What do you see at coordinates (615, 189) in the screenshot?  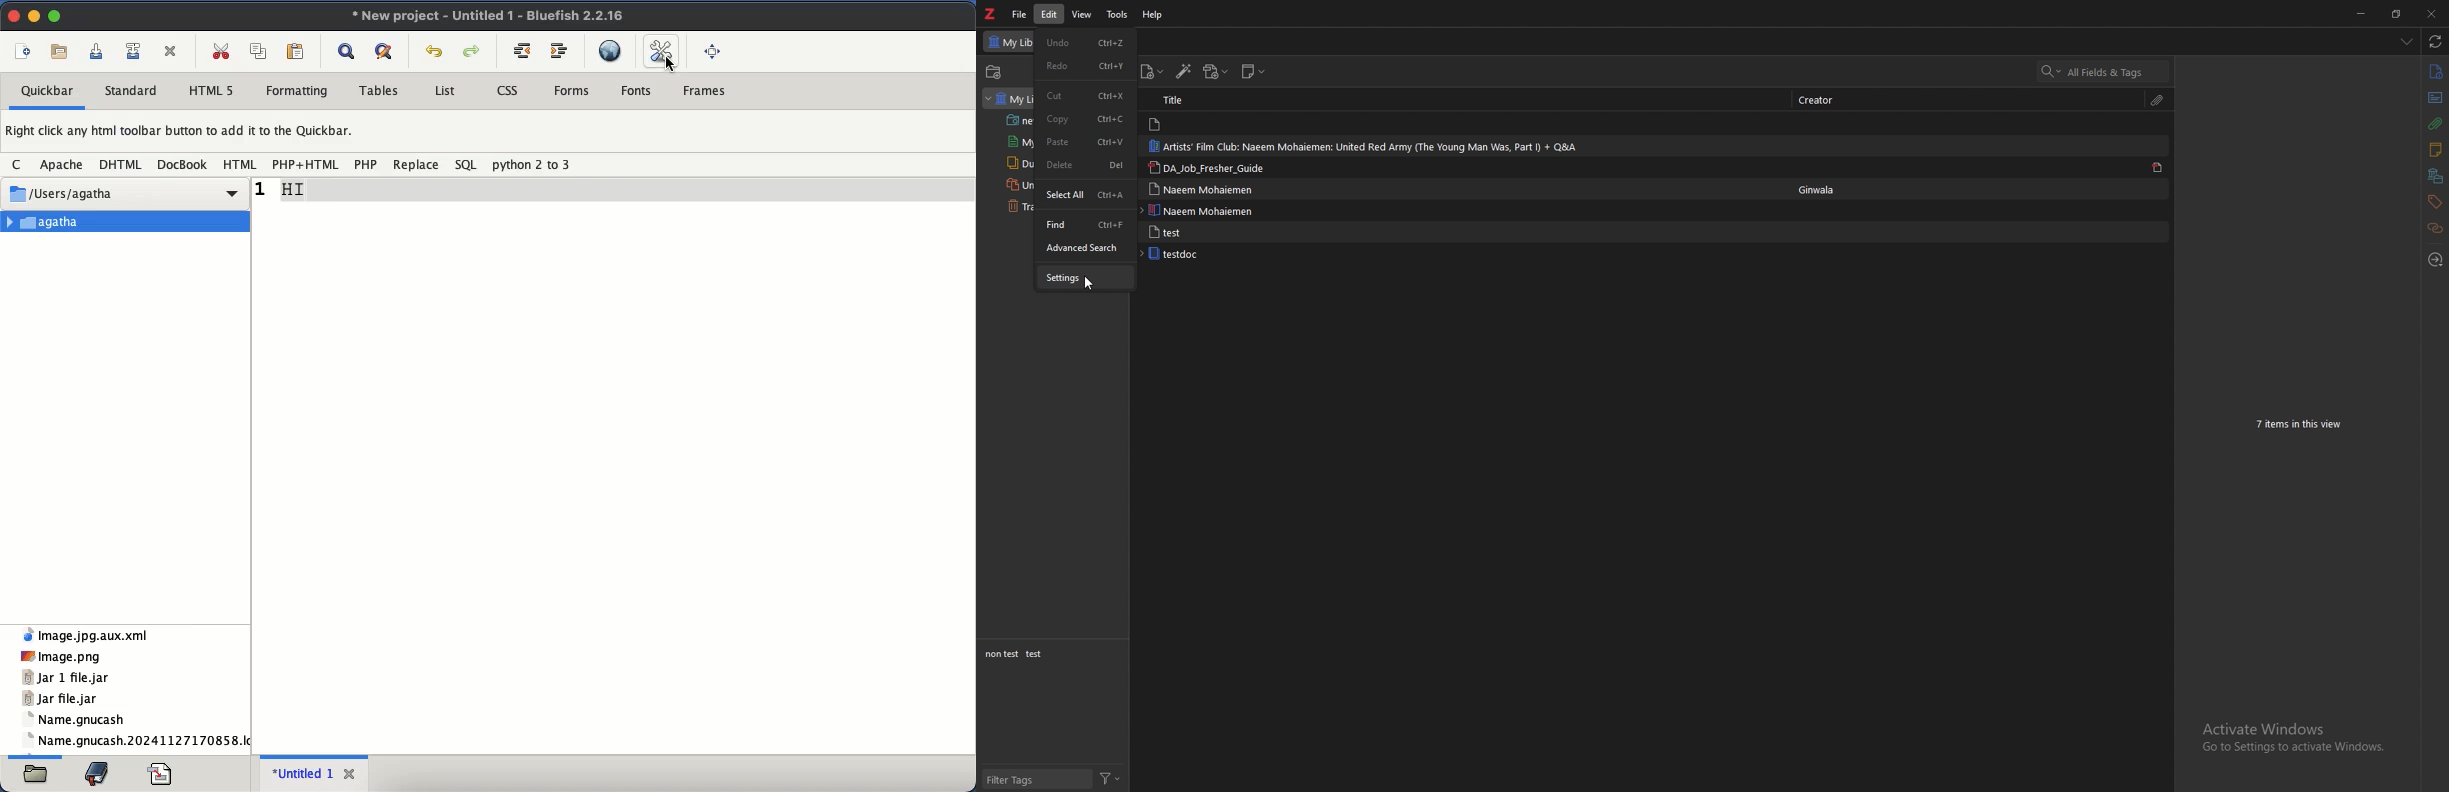 I see `line` at bounding box center [615, 189].